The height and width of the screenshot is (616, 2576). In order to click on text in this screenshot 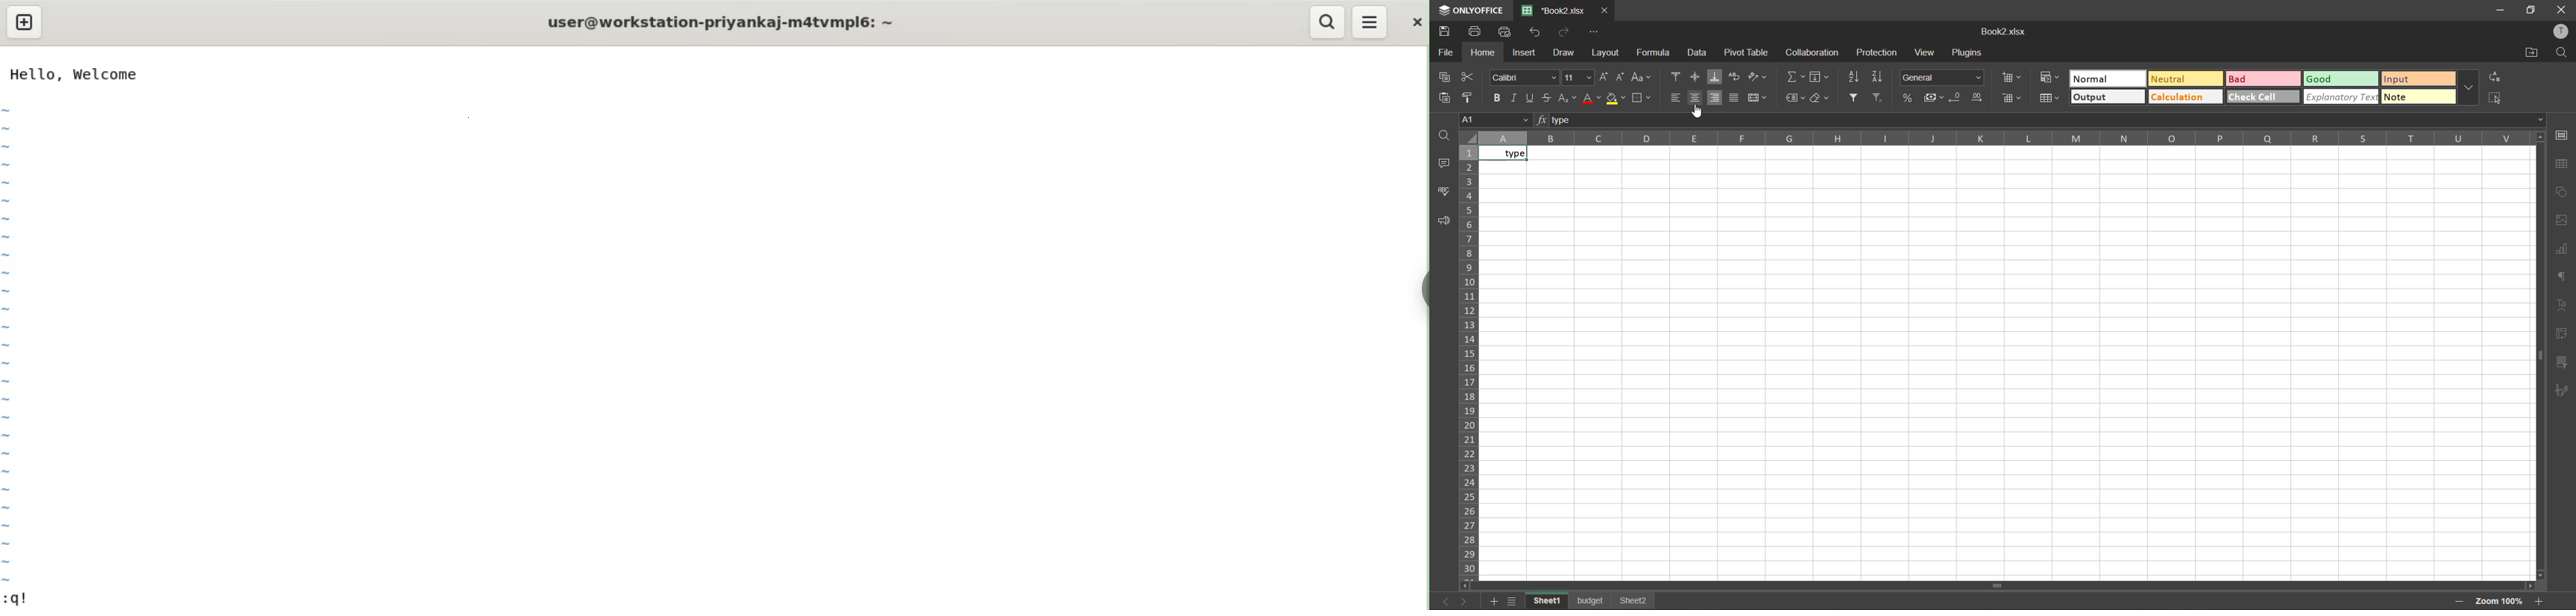, I will do `click(2562, 308)`.